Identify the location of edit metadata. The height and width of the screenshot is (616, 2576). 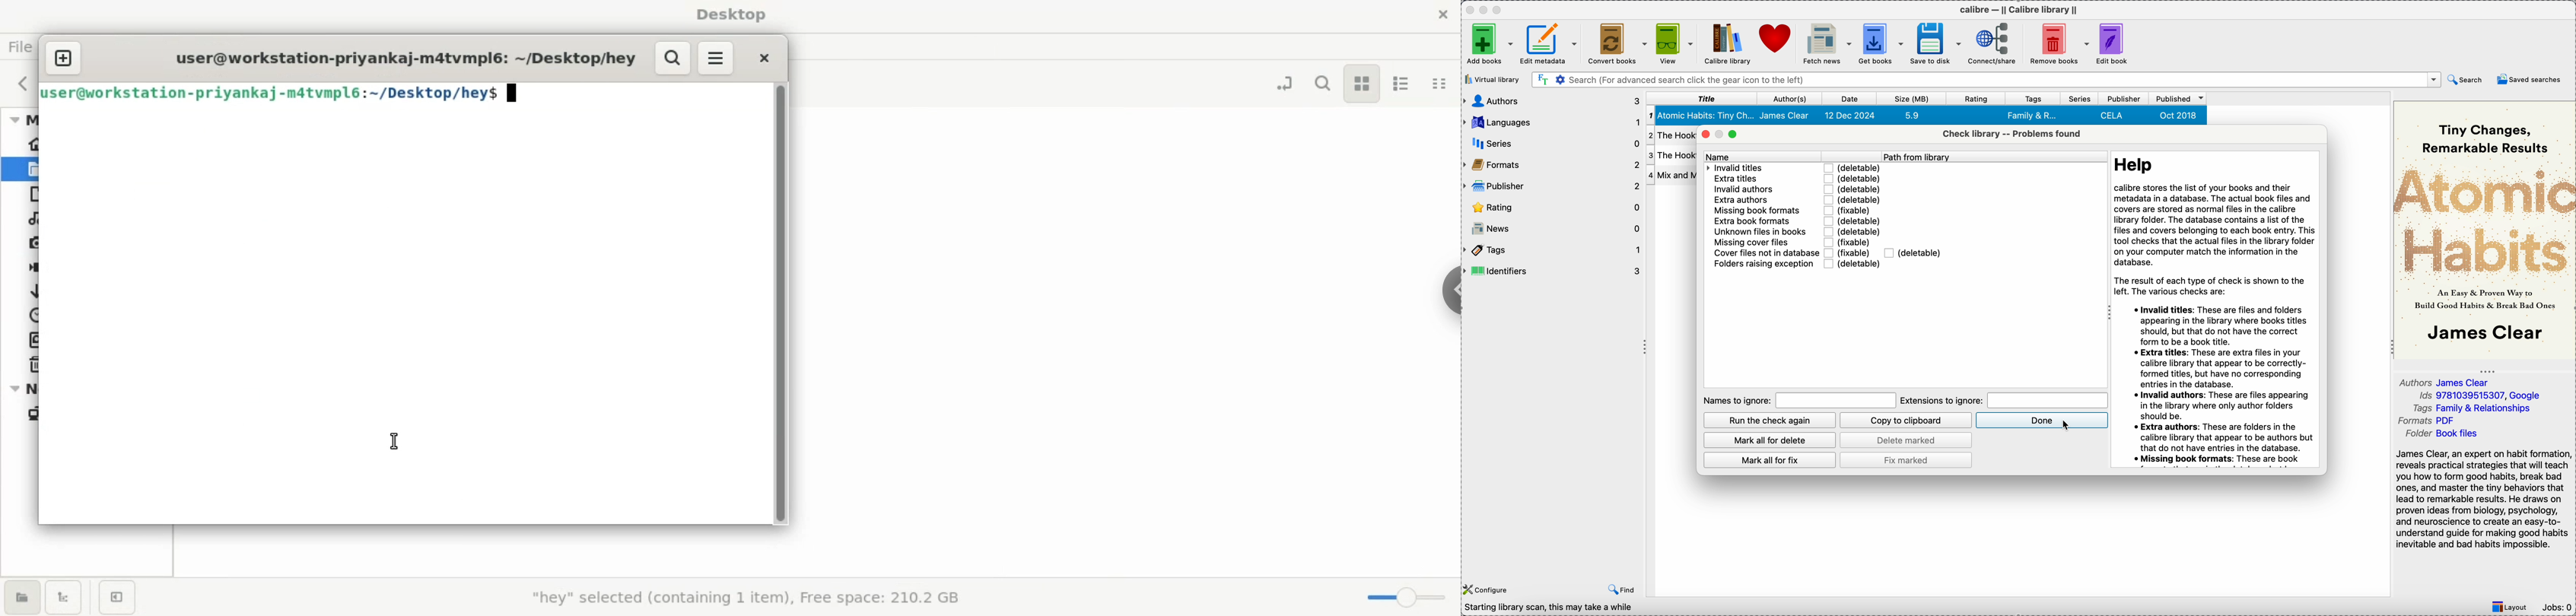
(1550, 46).